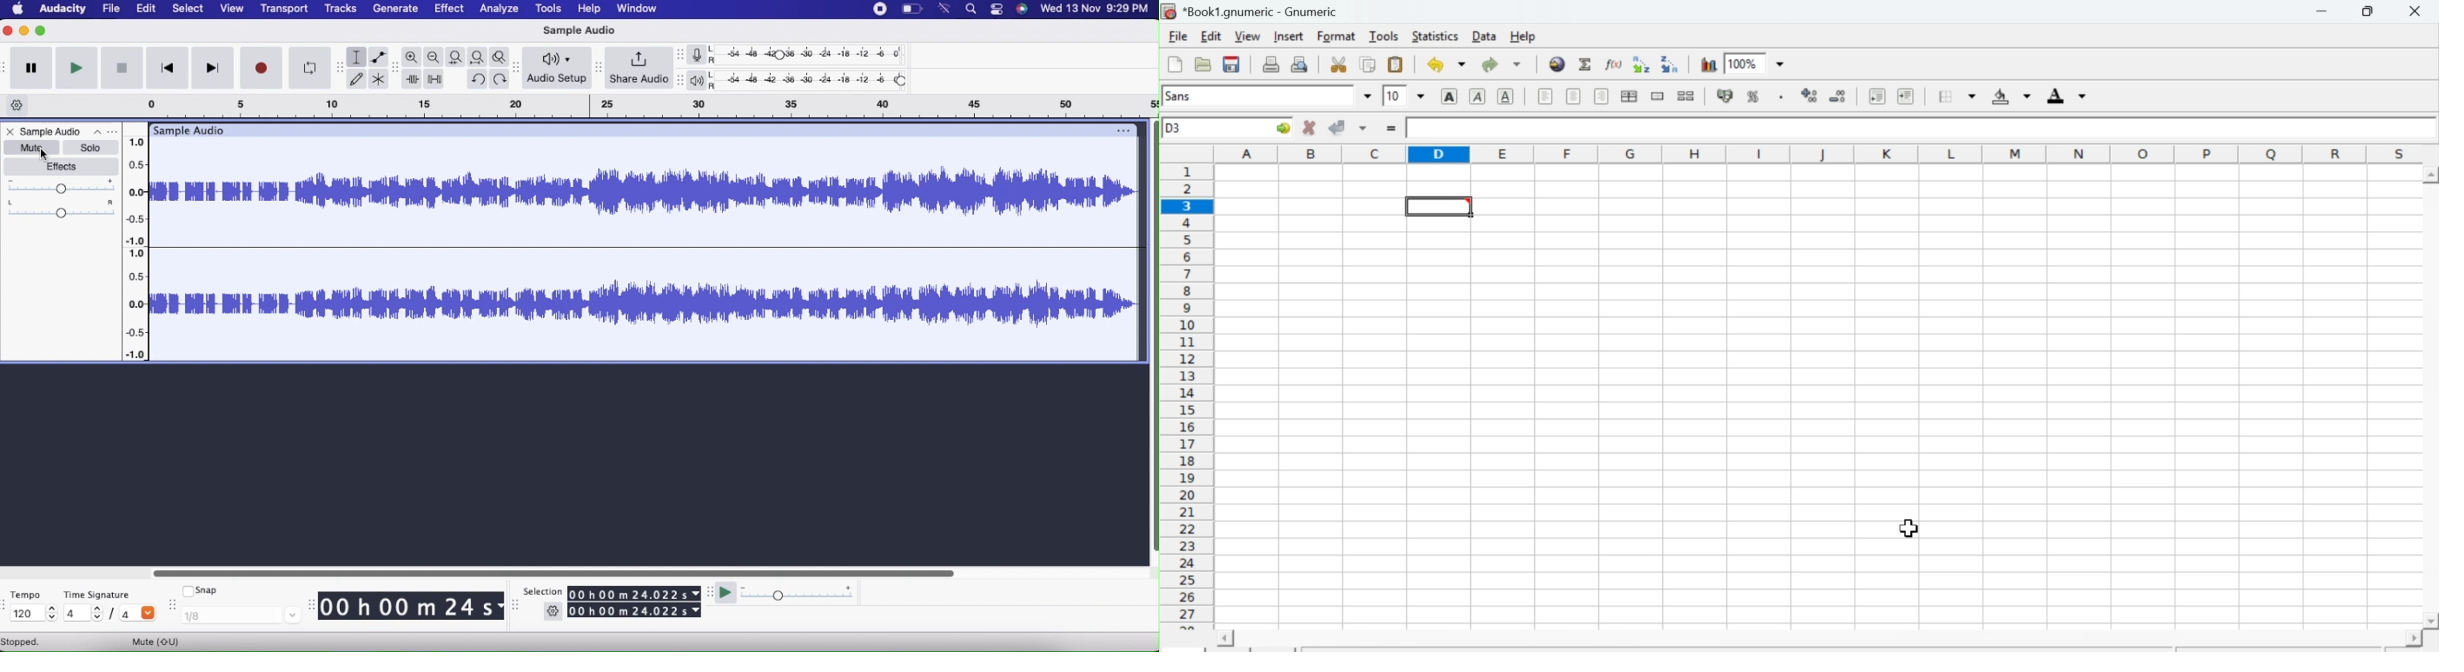  I want to click on Record meter, so click(702, 54).